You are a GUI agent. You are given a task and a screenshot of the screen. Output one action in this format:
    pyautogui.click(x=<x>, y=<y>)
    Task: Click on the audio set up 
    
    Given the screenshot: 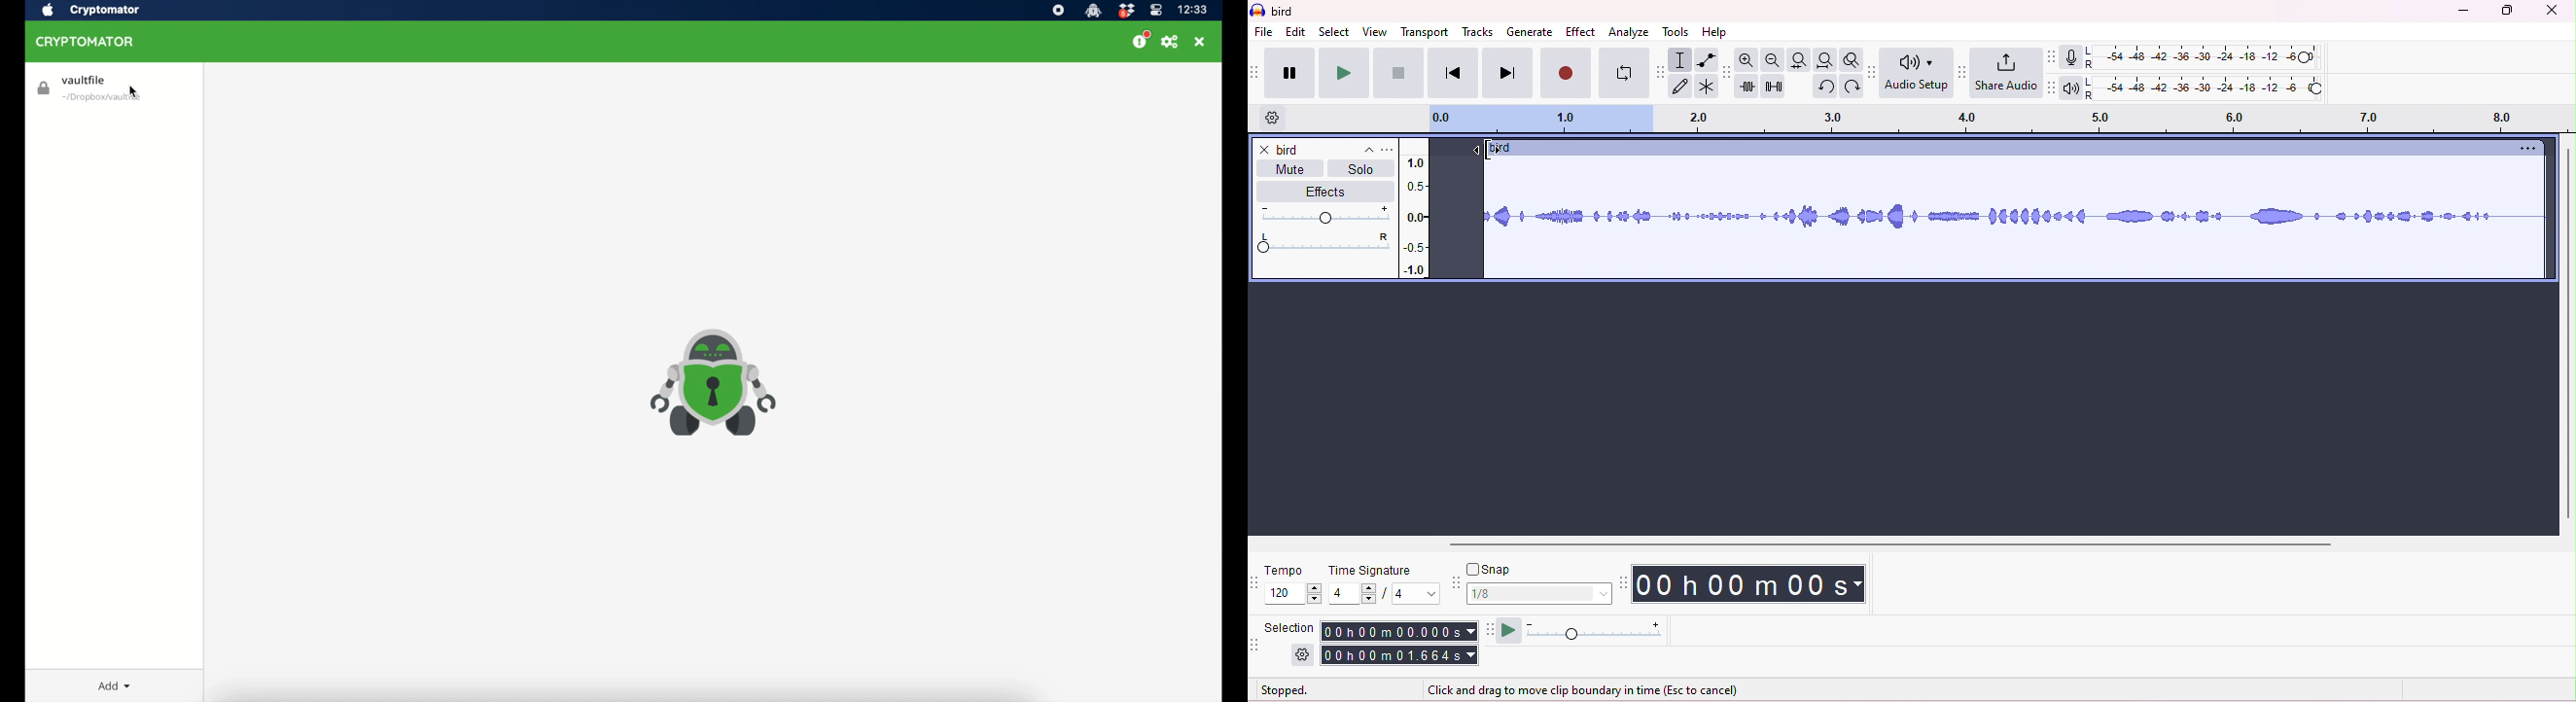 What is the action you would take?
    pyautogui.click(x=1918, y=74)
    